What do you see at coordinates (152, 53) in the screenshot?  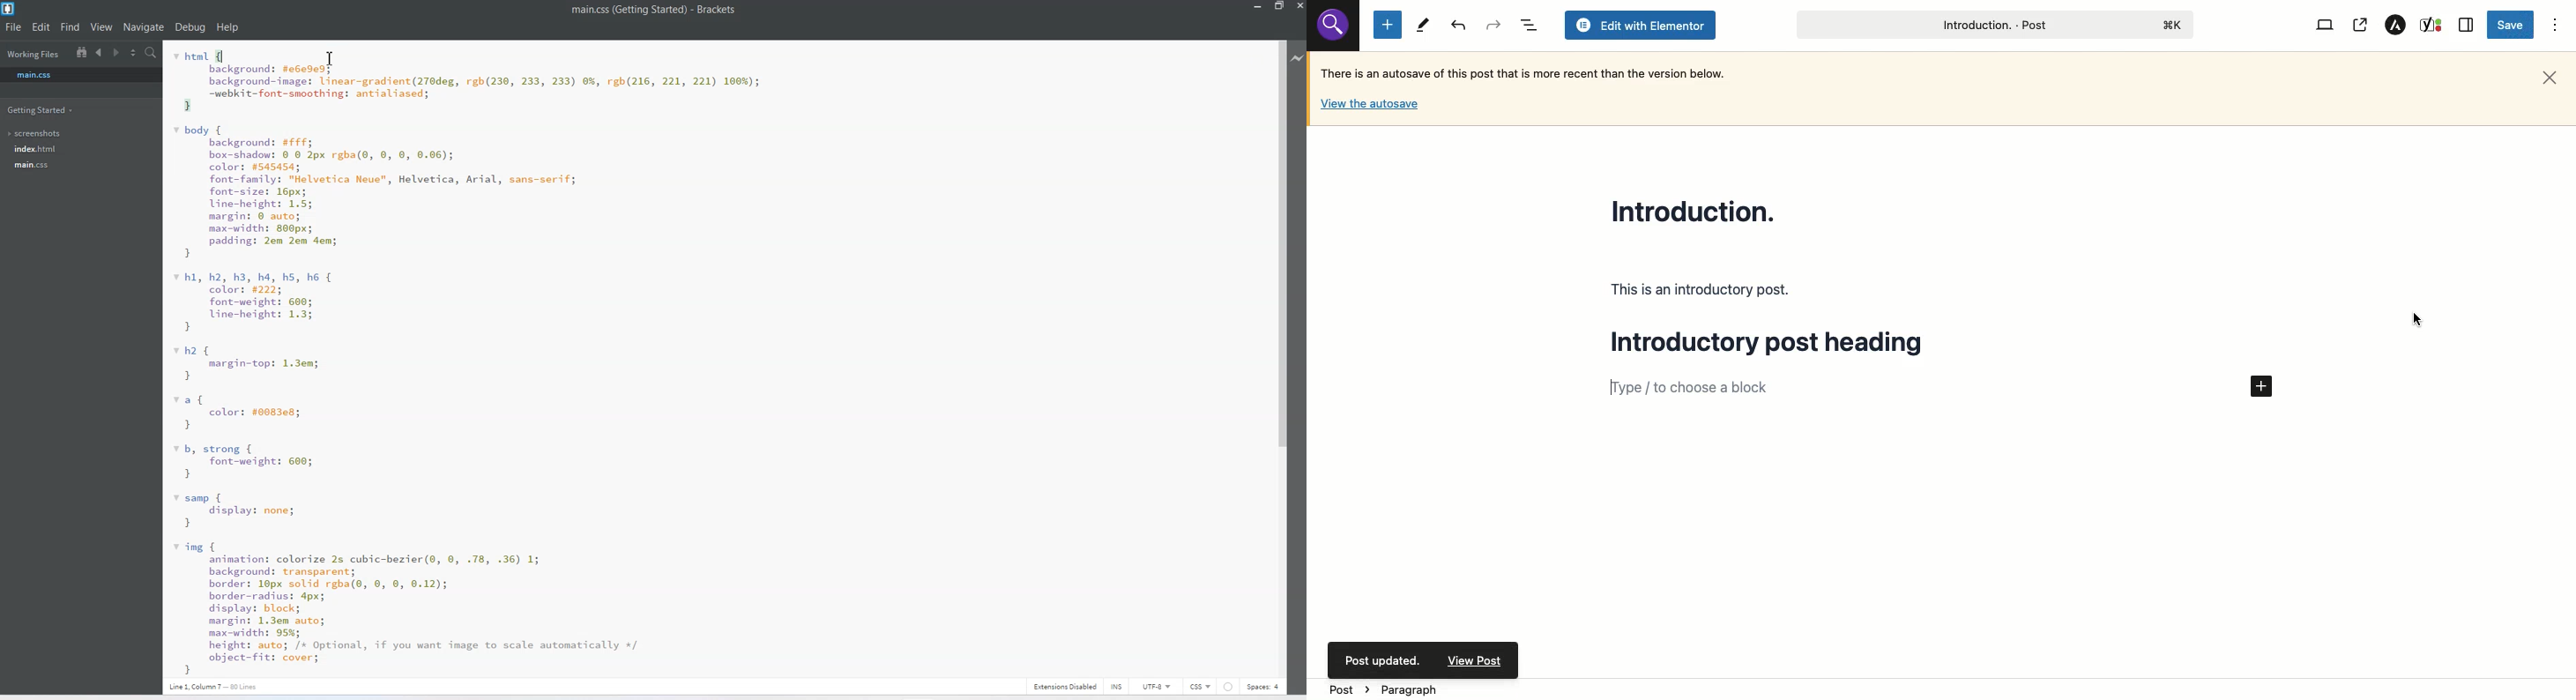 I see `Find In files` at bounding box center [152, 53].